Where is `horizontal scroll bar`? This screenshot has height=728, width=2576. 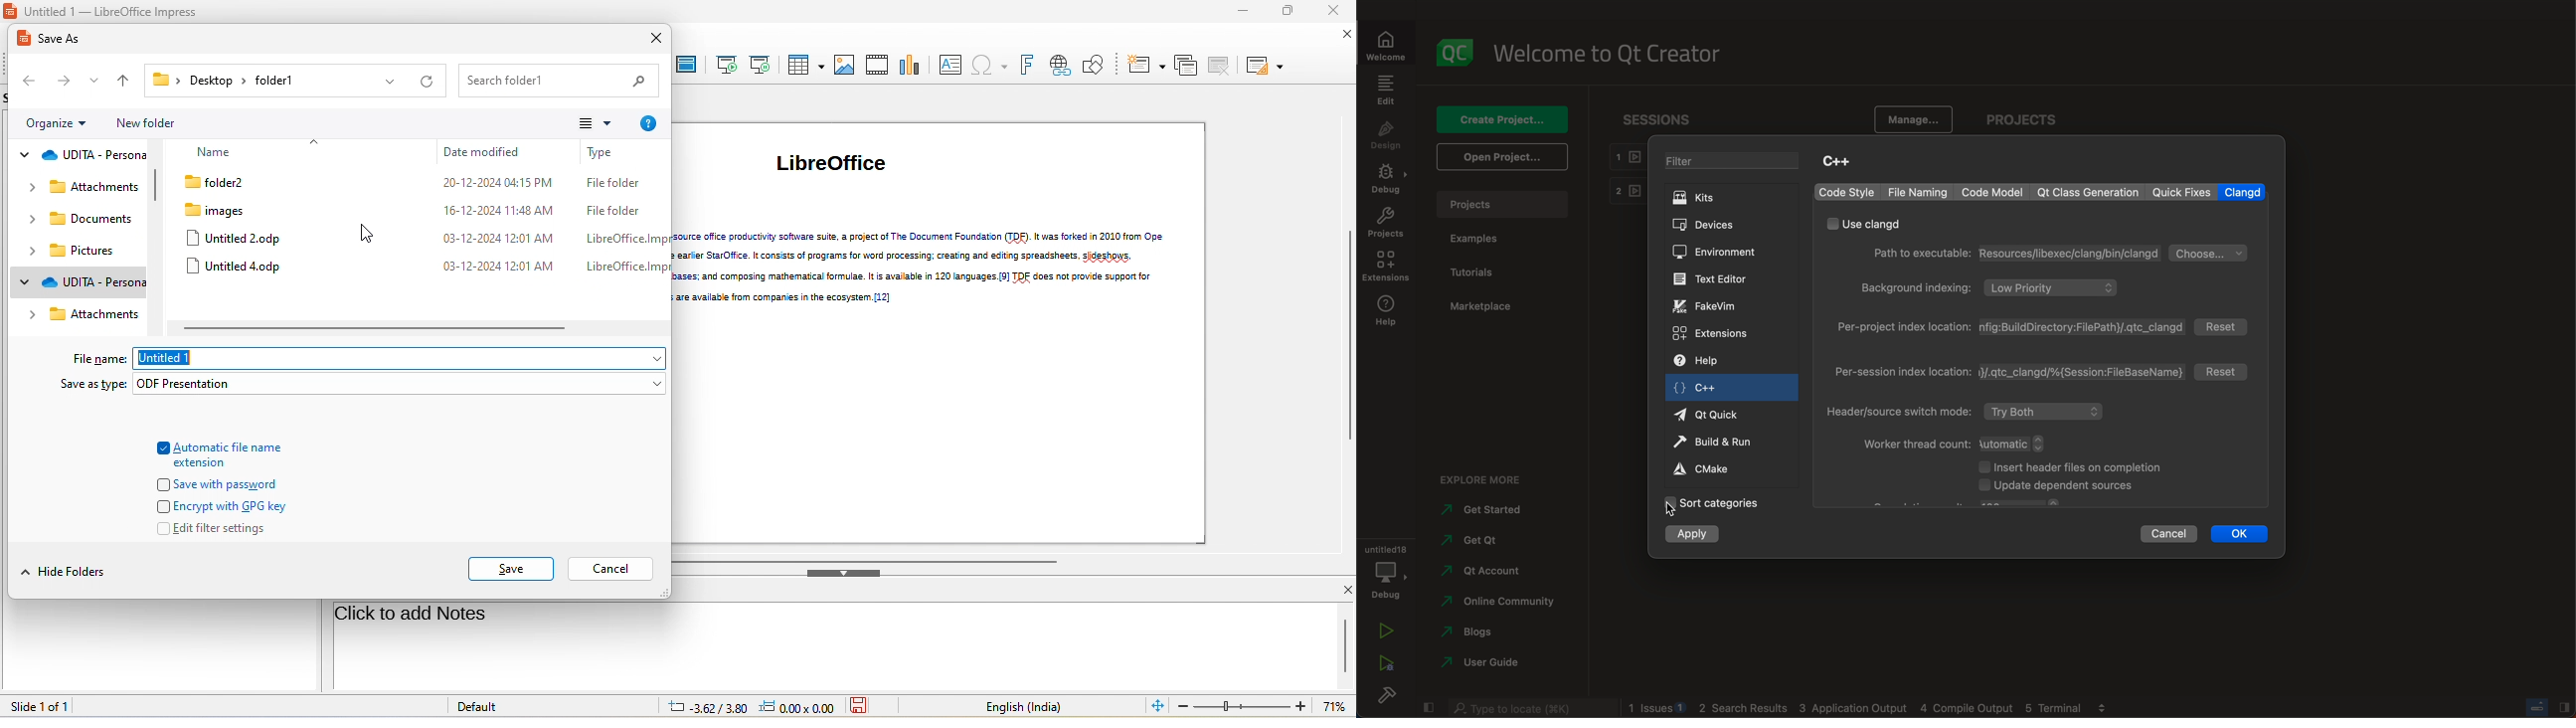 horizontal scroll bar is located at coordinates (377, 328).